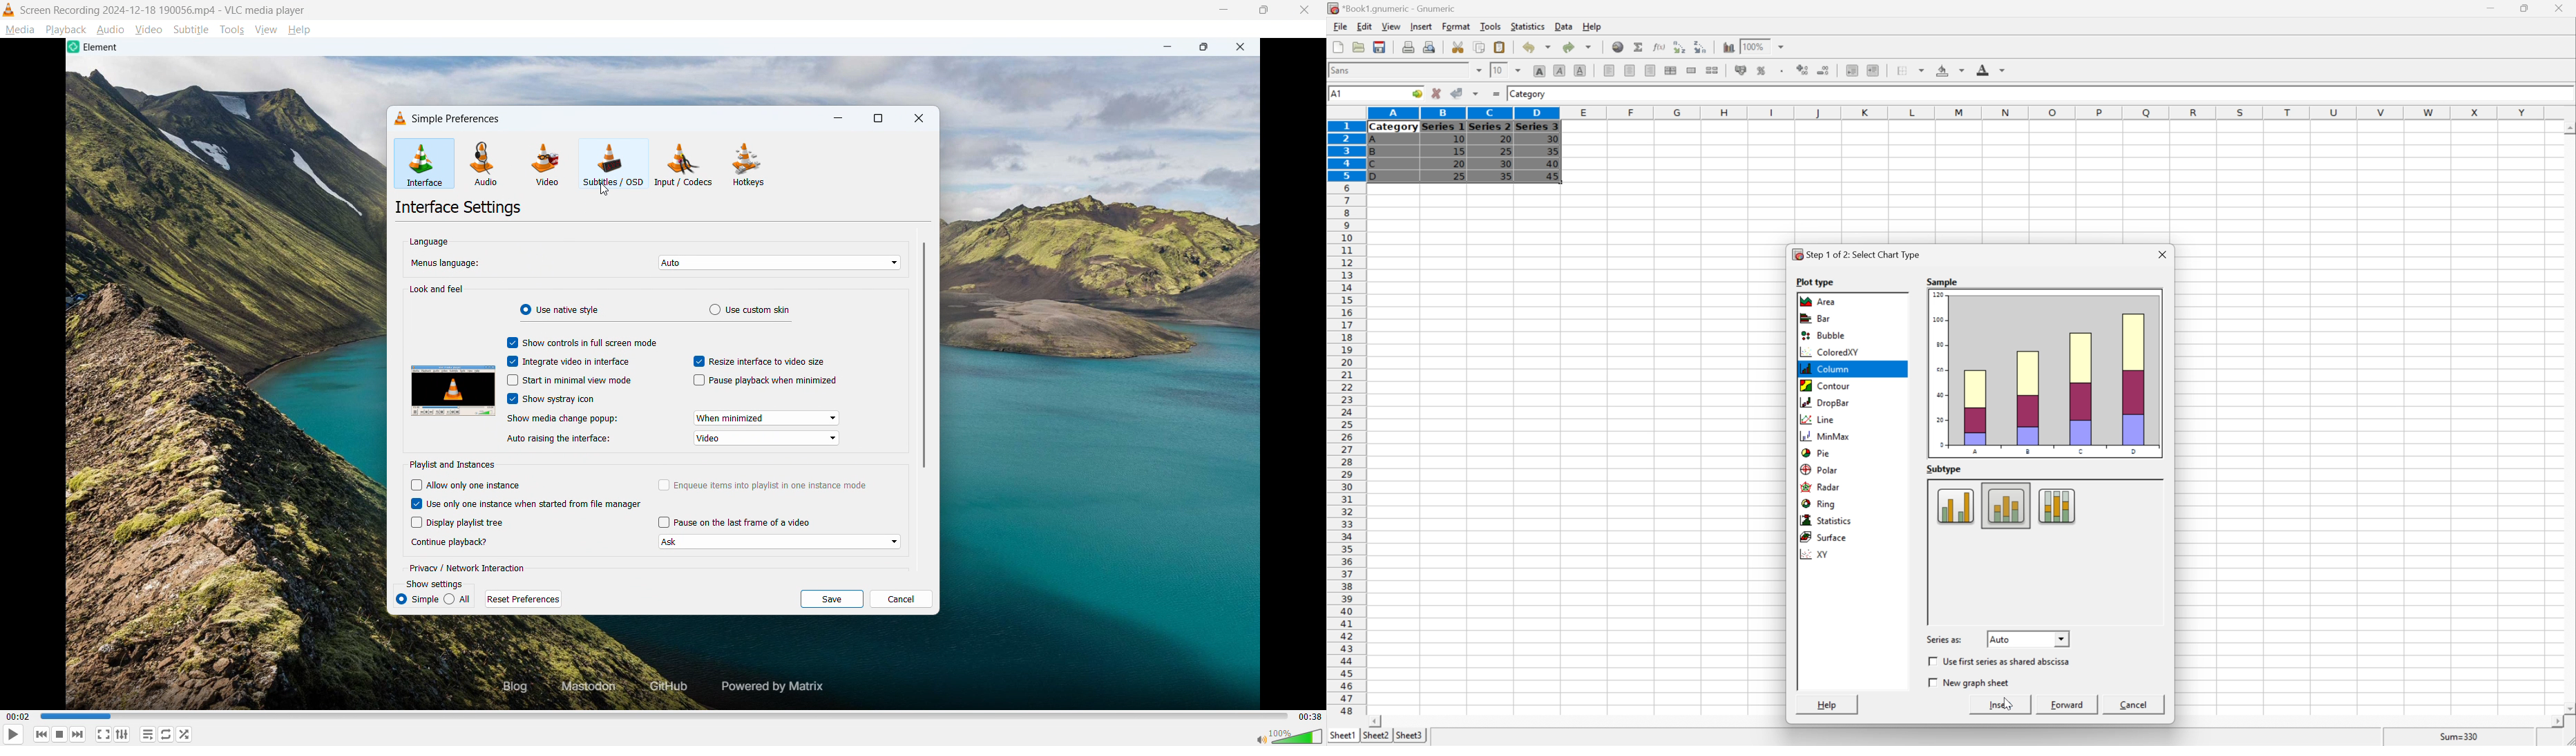 This screenshot has width=2576, height=756. Describe the element at coordinates (1959, 114) in the screenshot. I see `Column names` at that location.